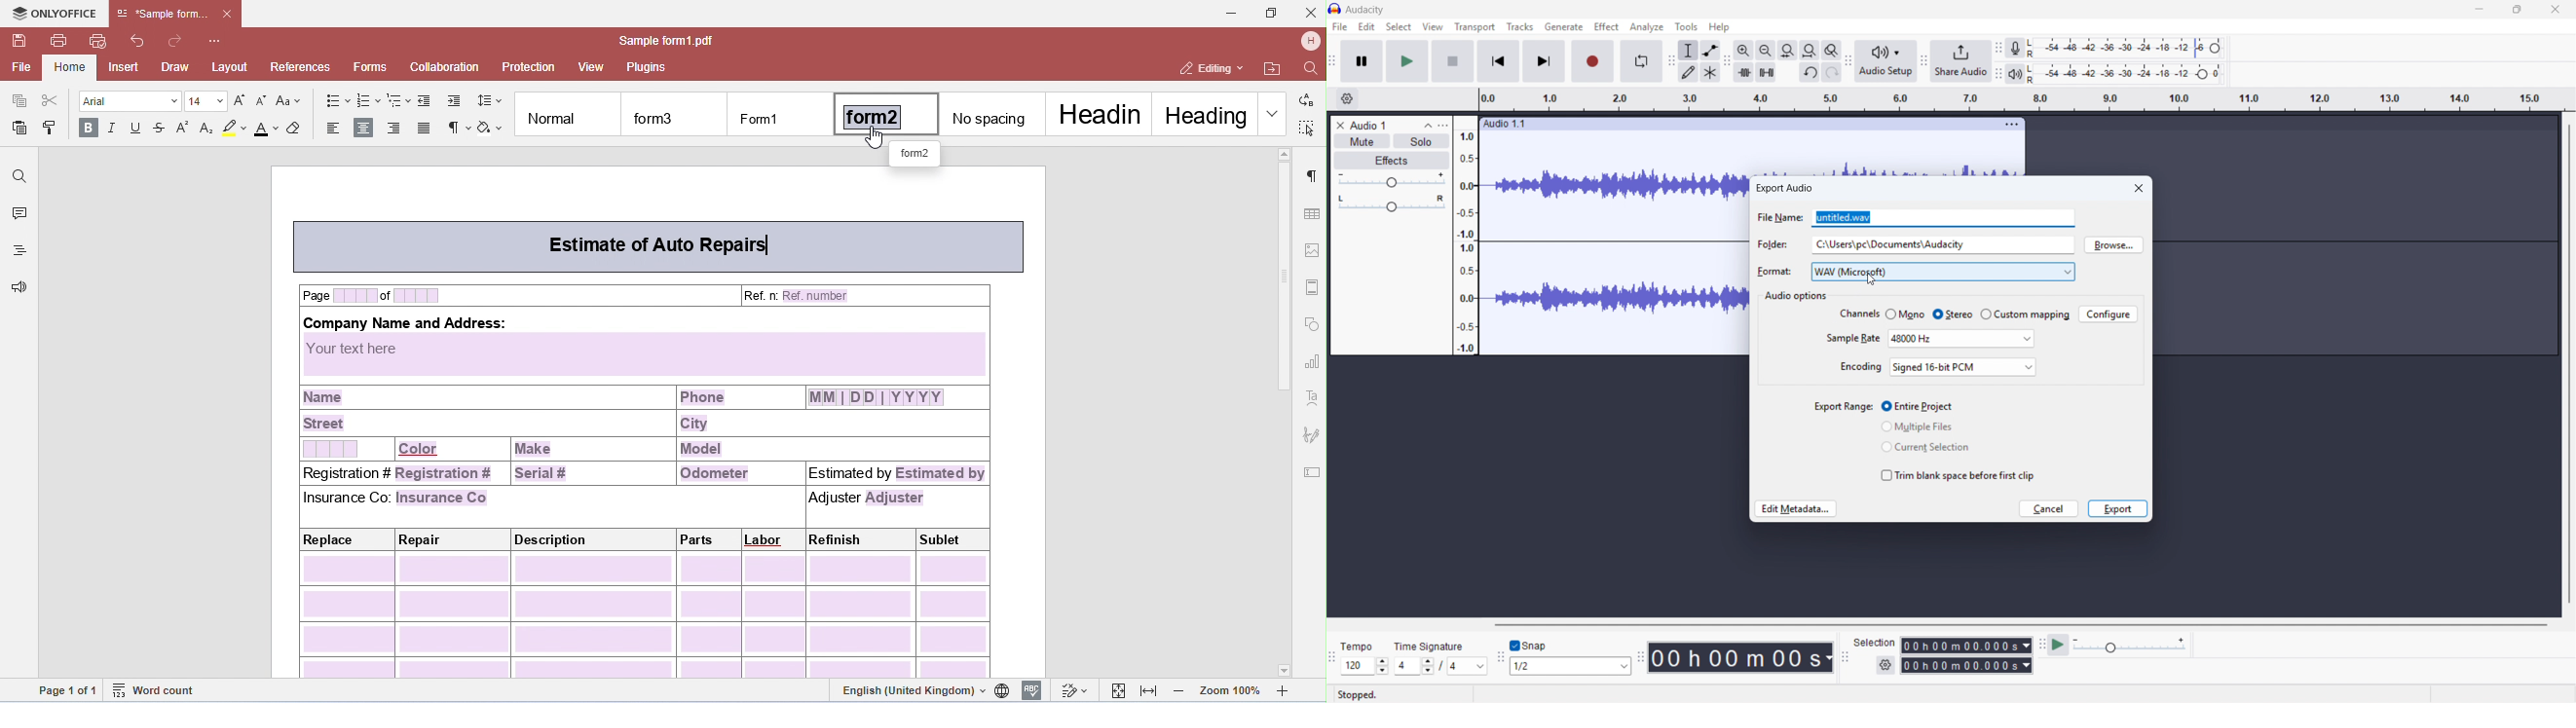  I want to click on Selection start time , so click(1966, 645).